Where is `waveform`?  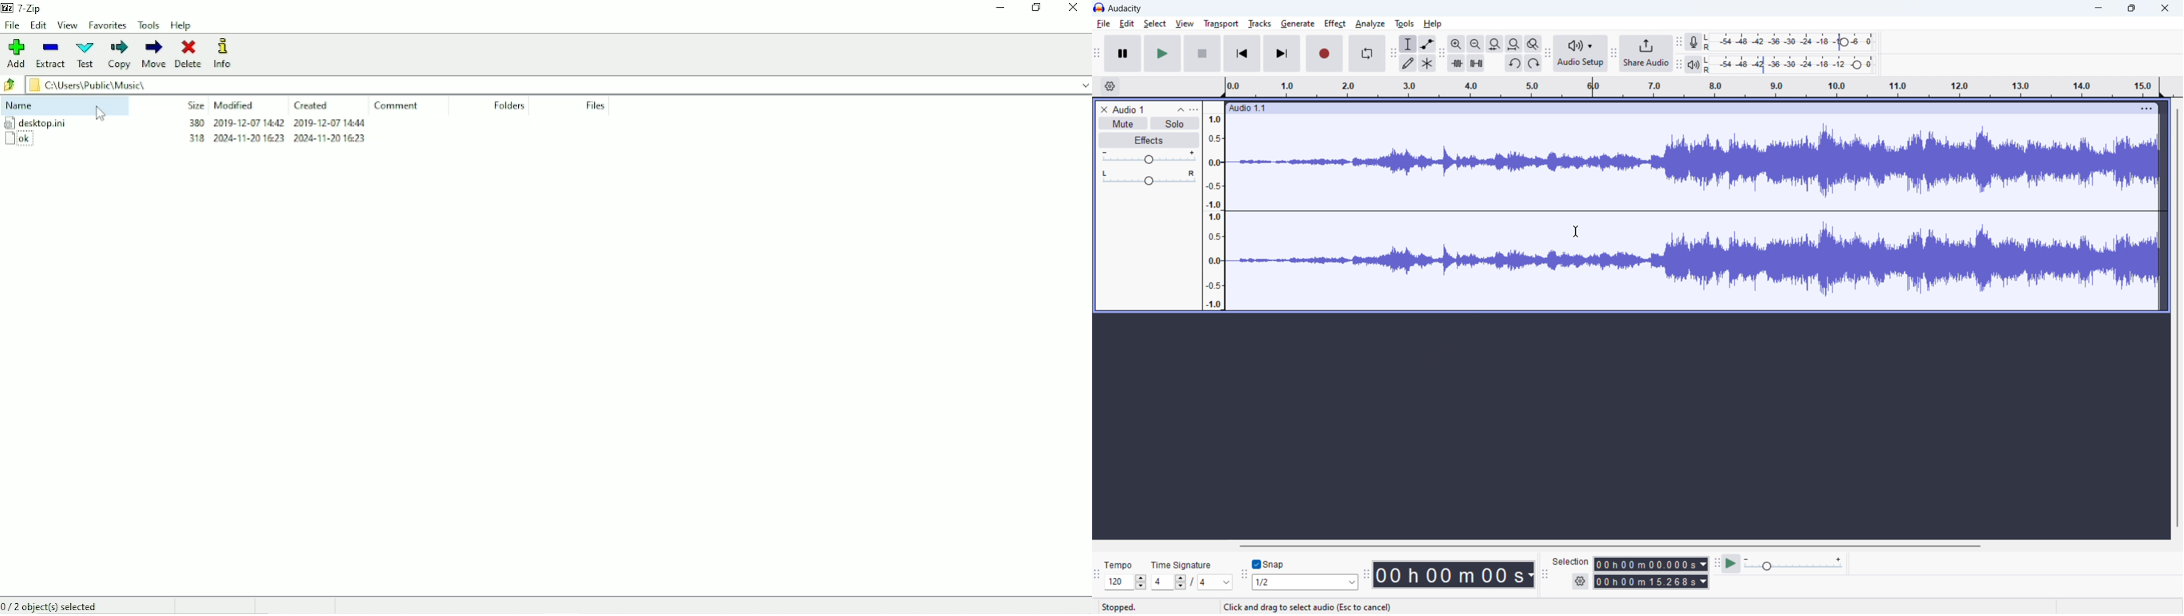
waveform is located at coordinates (1697, 212).